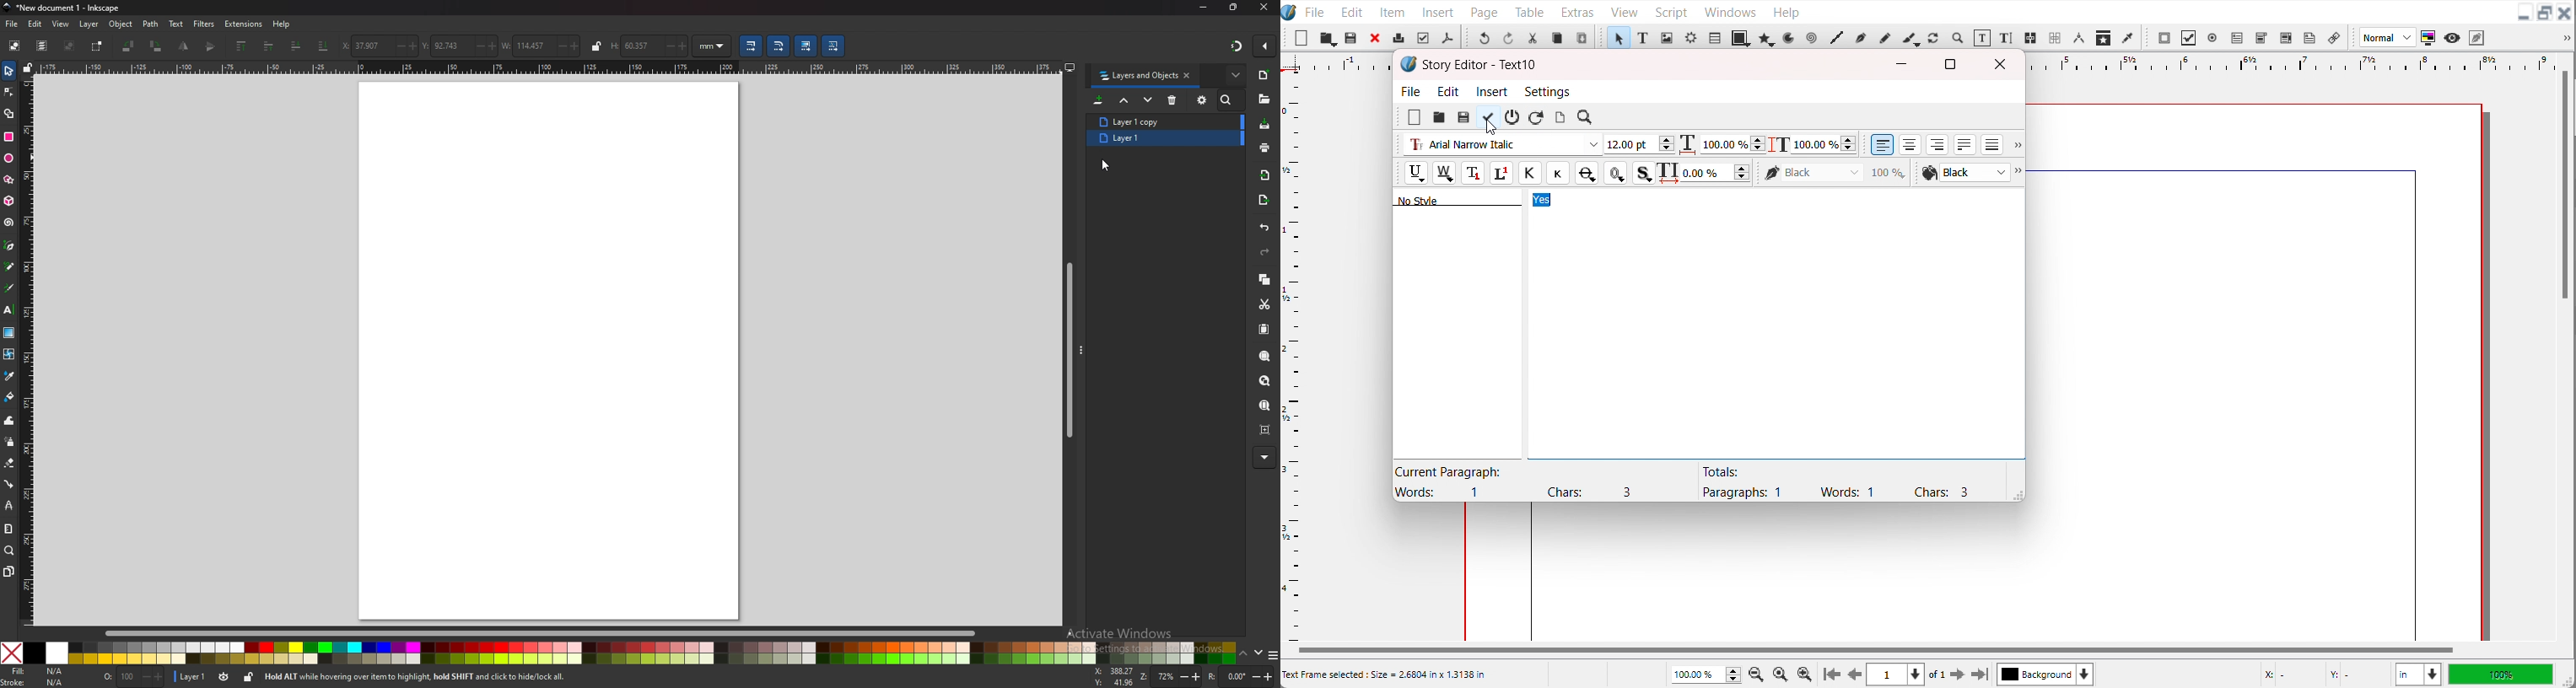 The width and height of the screenshot is (2576, 700). What do you see at coordinates (1560, 117) in the screenshot?
I see `Update text frame` at bounding box center [1560, 117].